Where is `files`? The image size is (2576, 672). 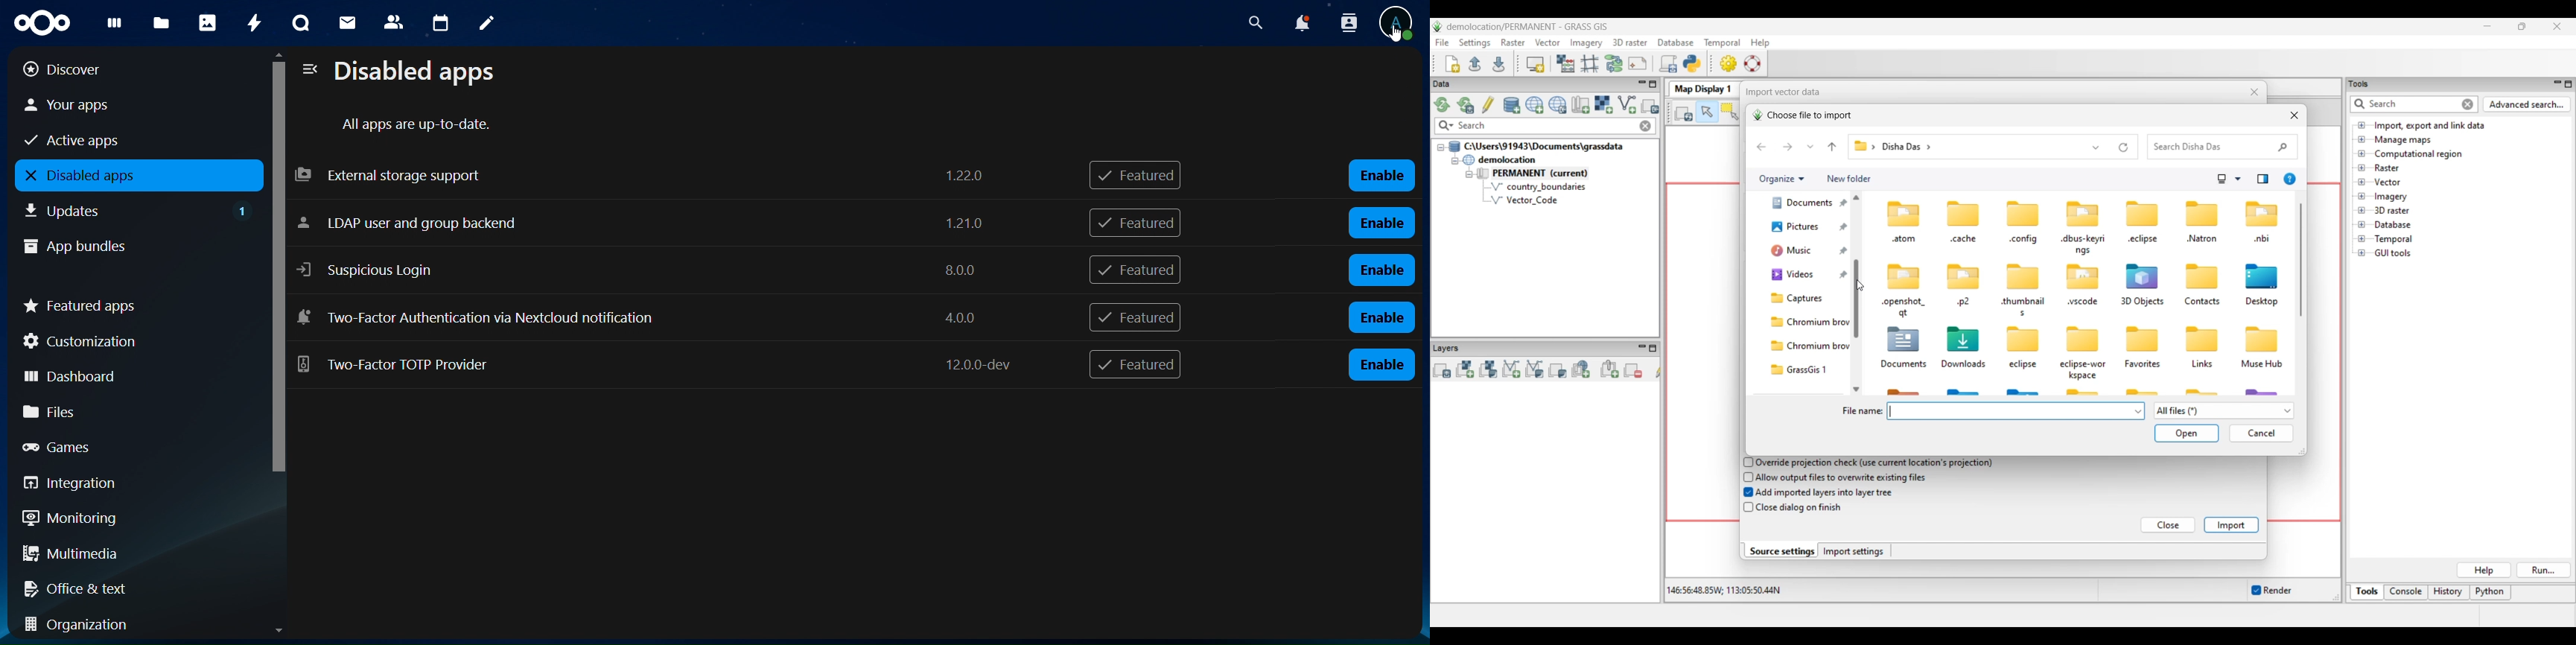
files is located at coordinates (161, 24).